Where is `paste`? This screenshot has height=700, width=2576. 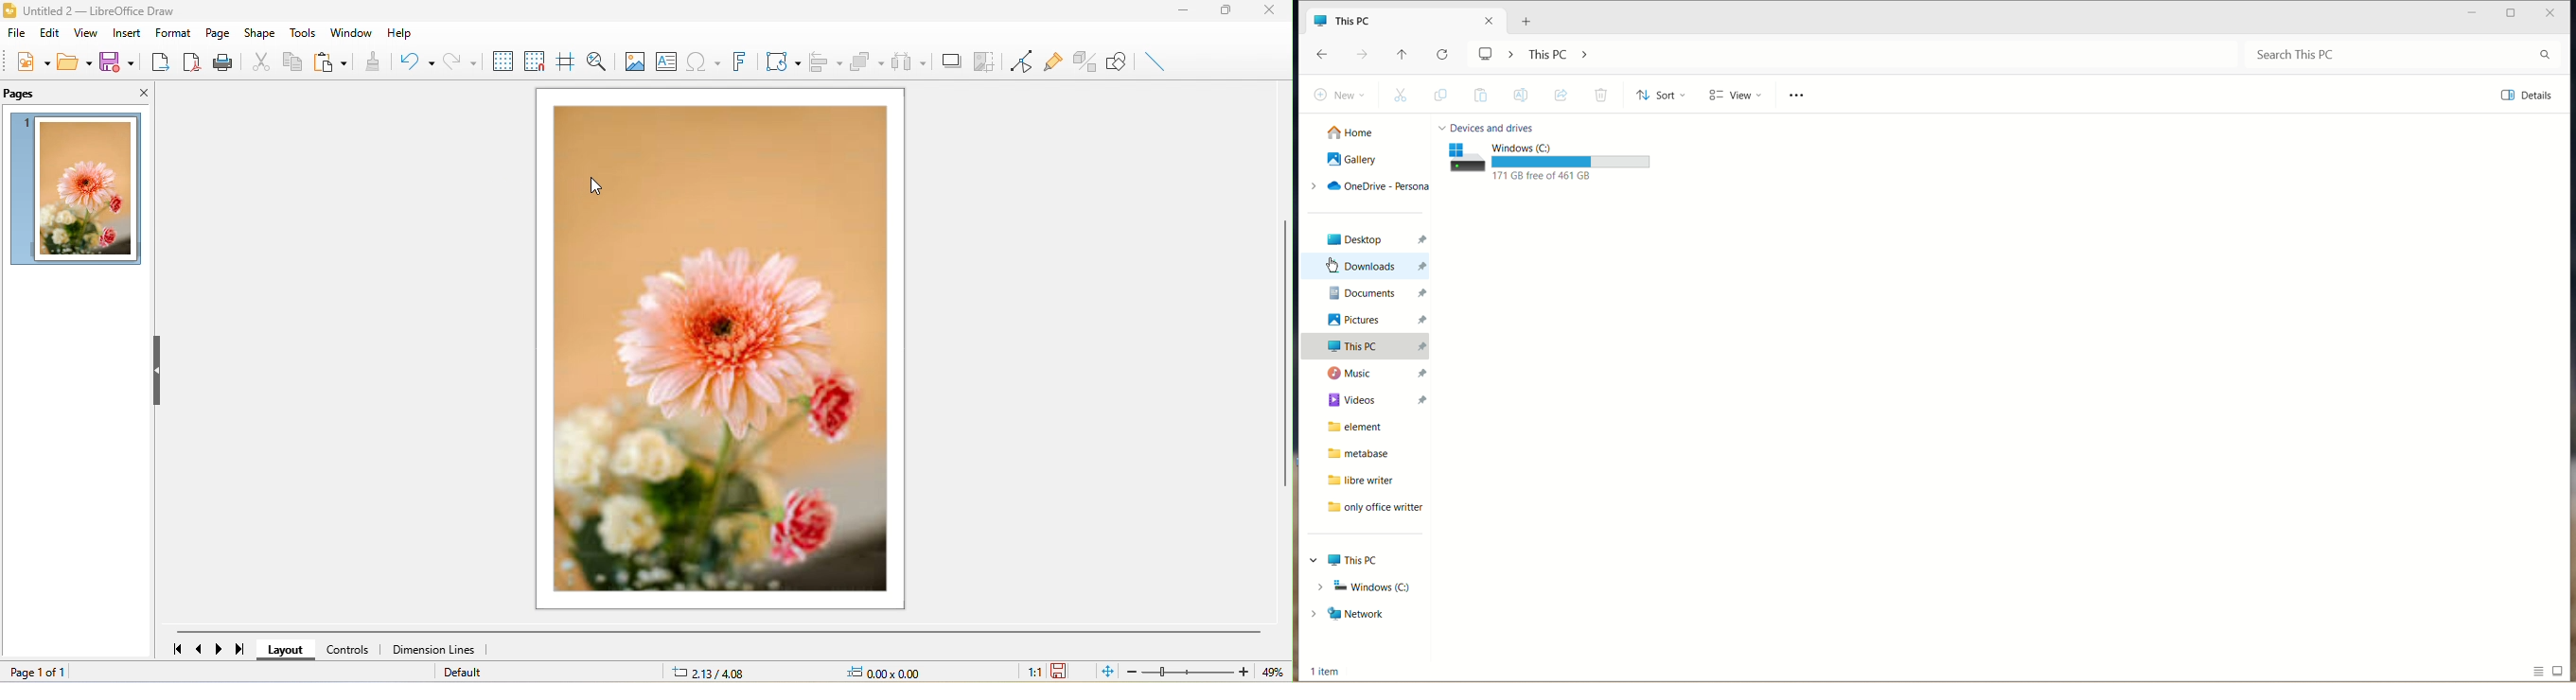
paste is located at coordinates (330, 61).